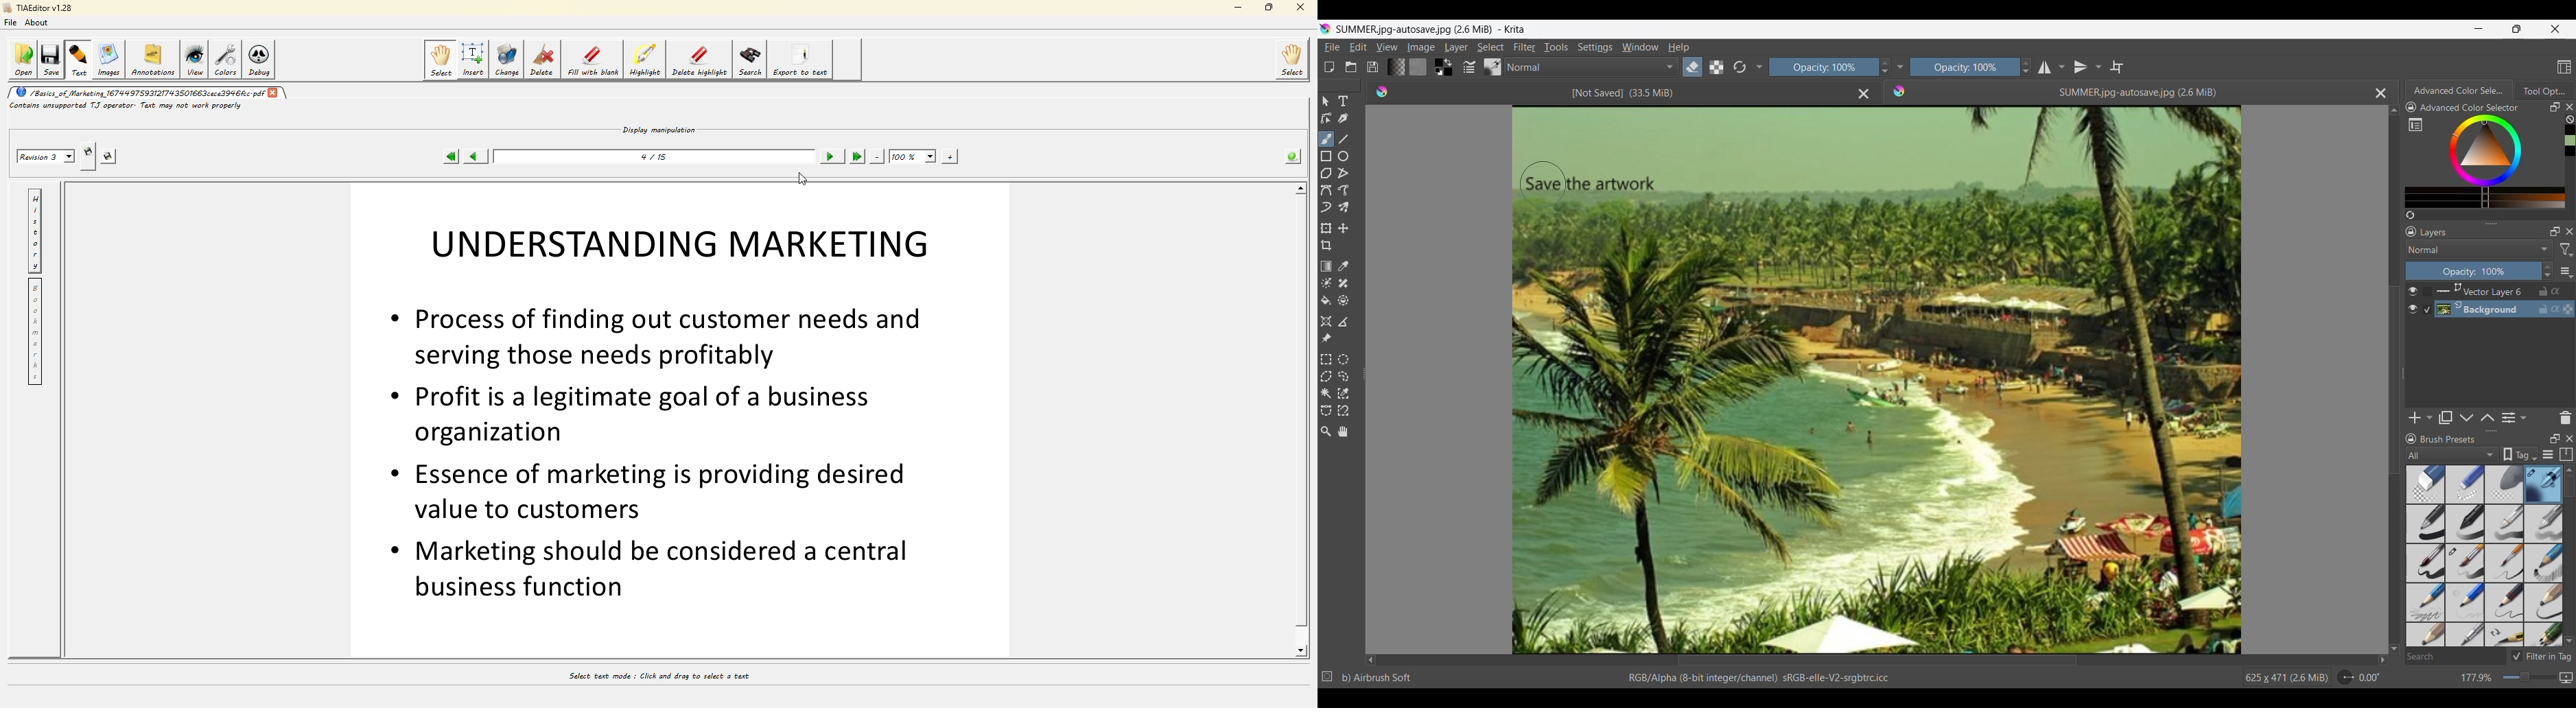 The image size is (2576, 728). I want to click on Brush preset options with selected brush highlighted, so click(2485, 557).